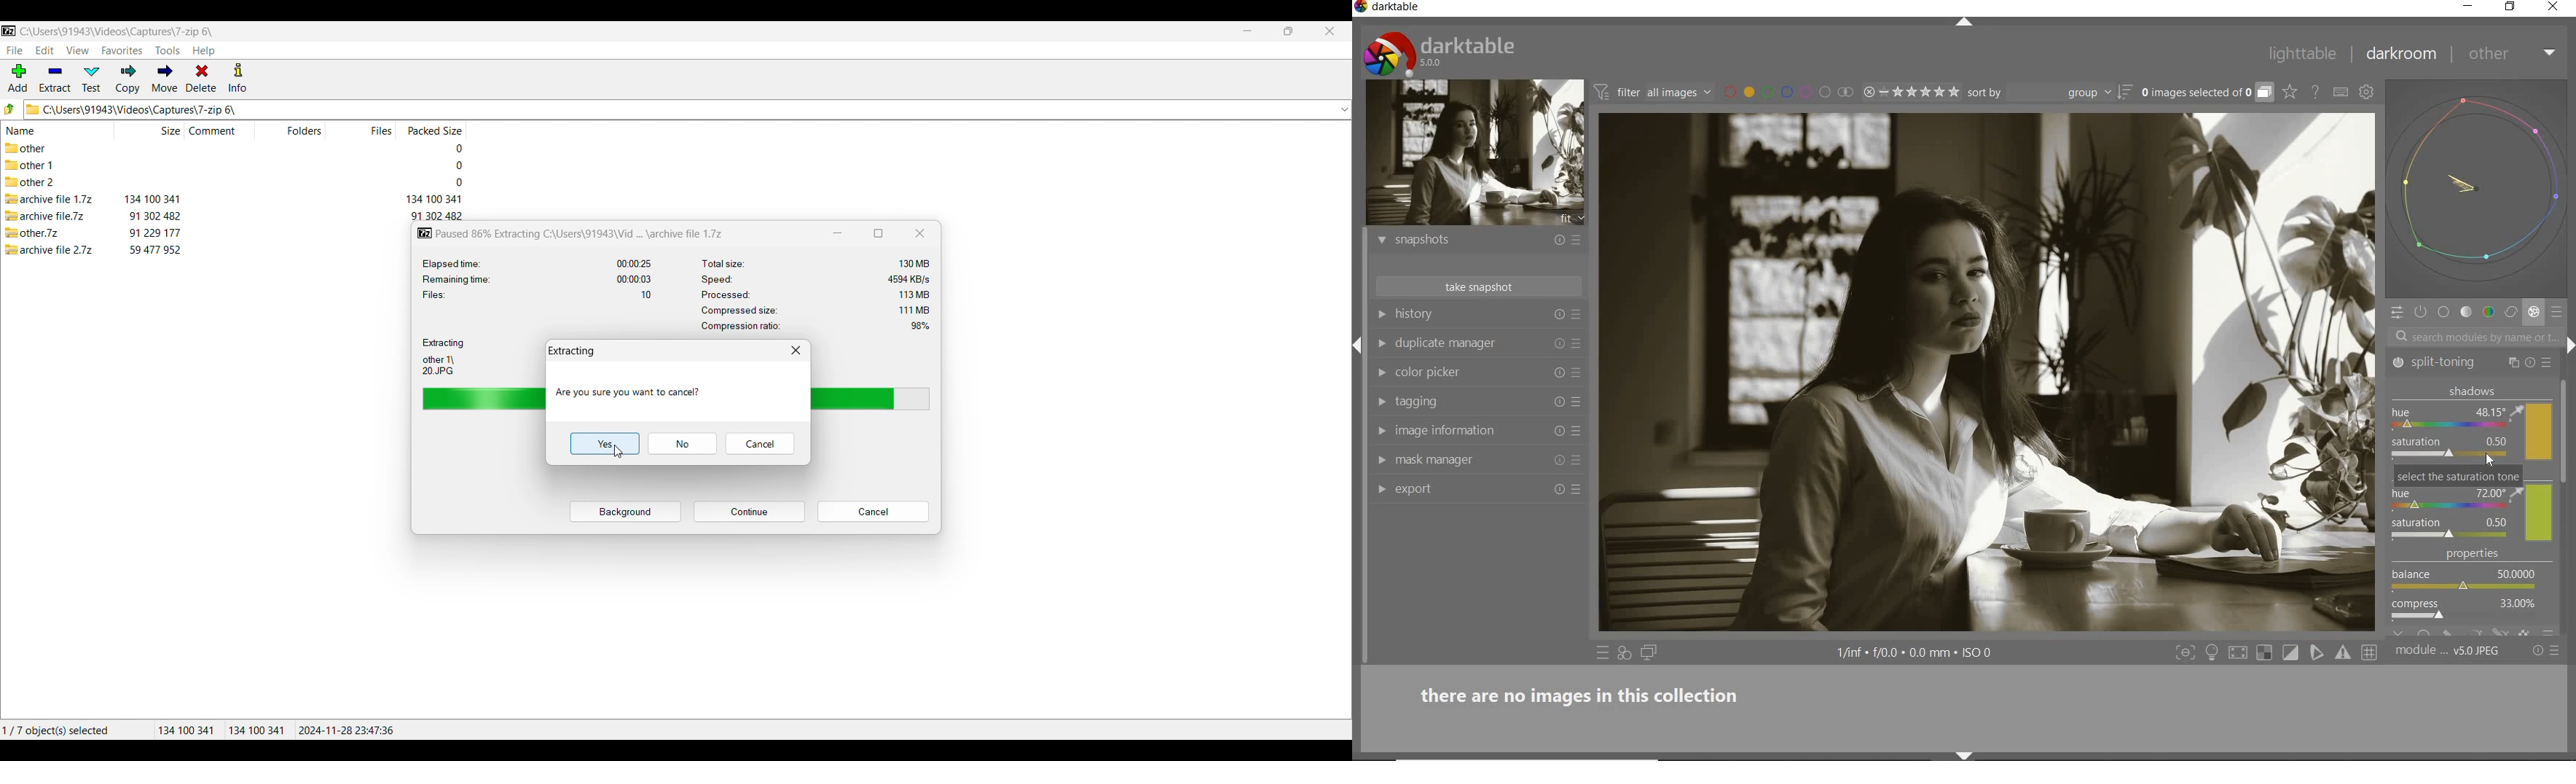 This screenshot has height=784, width=2576. Describe the element at coordinates (1381, 461) in the screenshot. I see `show module` at that location.